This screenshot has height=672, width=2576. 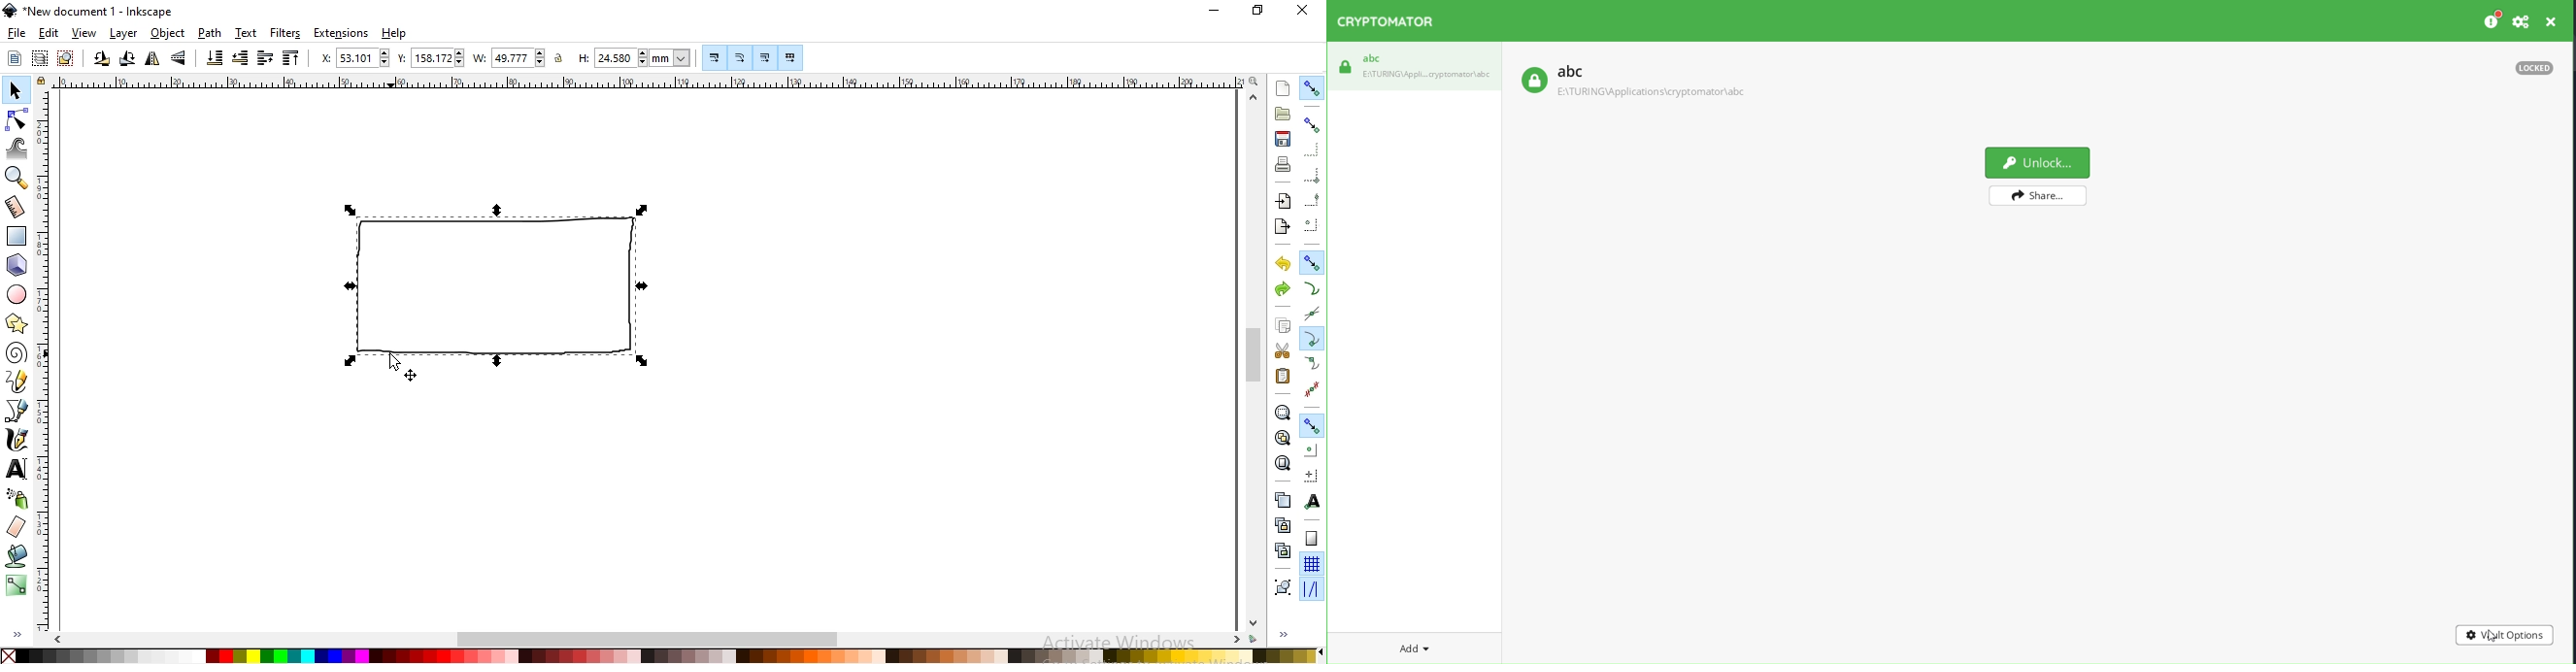 What do you see at coordinates (2504, 633) in the screenshot?
I see `vault options` at bounding box center [2504, 633].